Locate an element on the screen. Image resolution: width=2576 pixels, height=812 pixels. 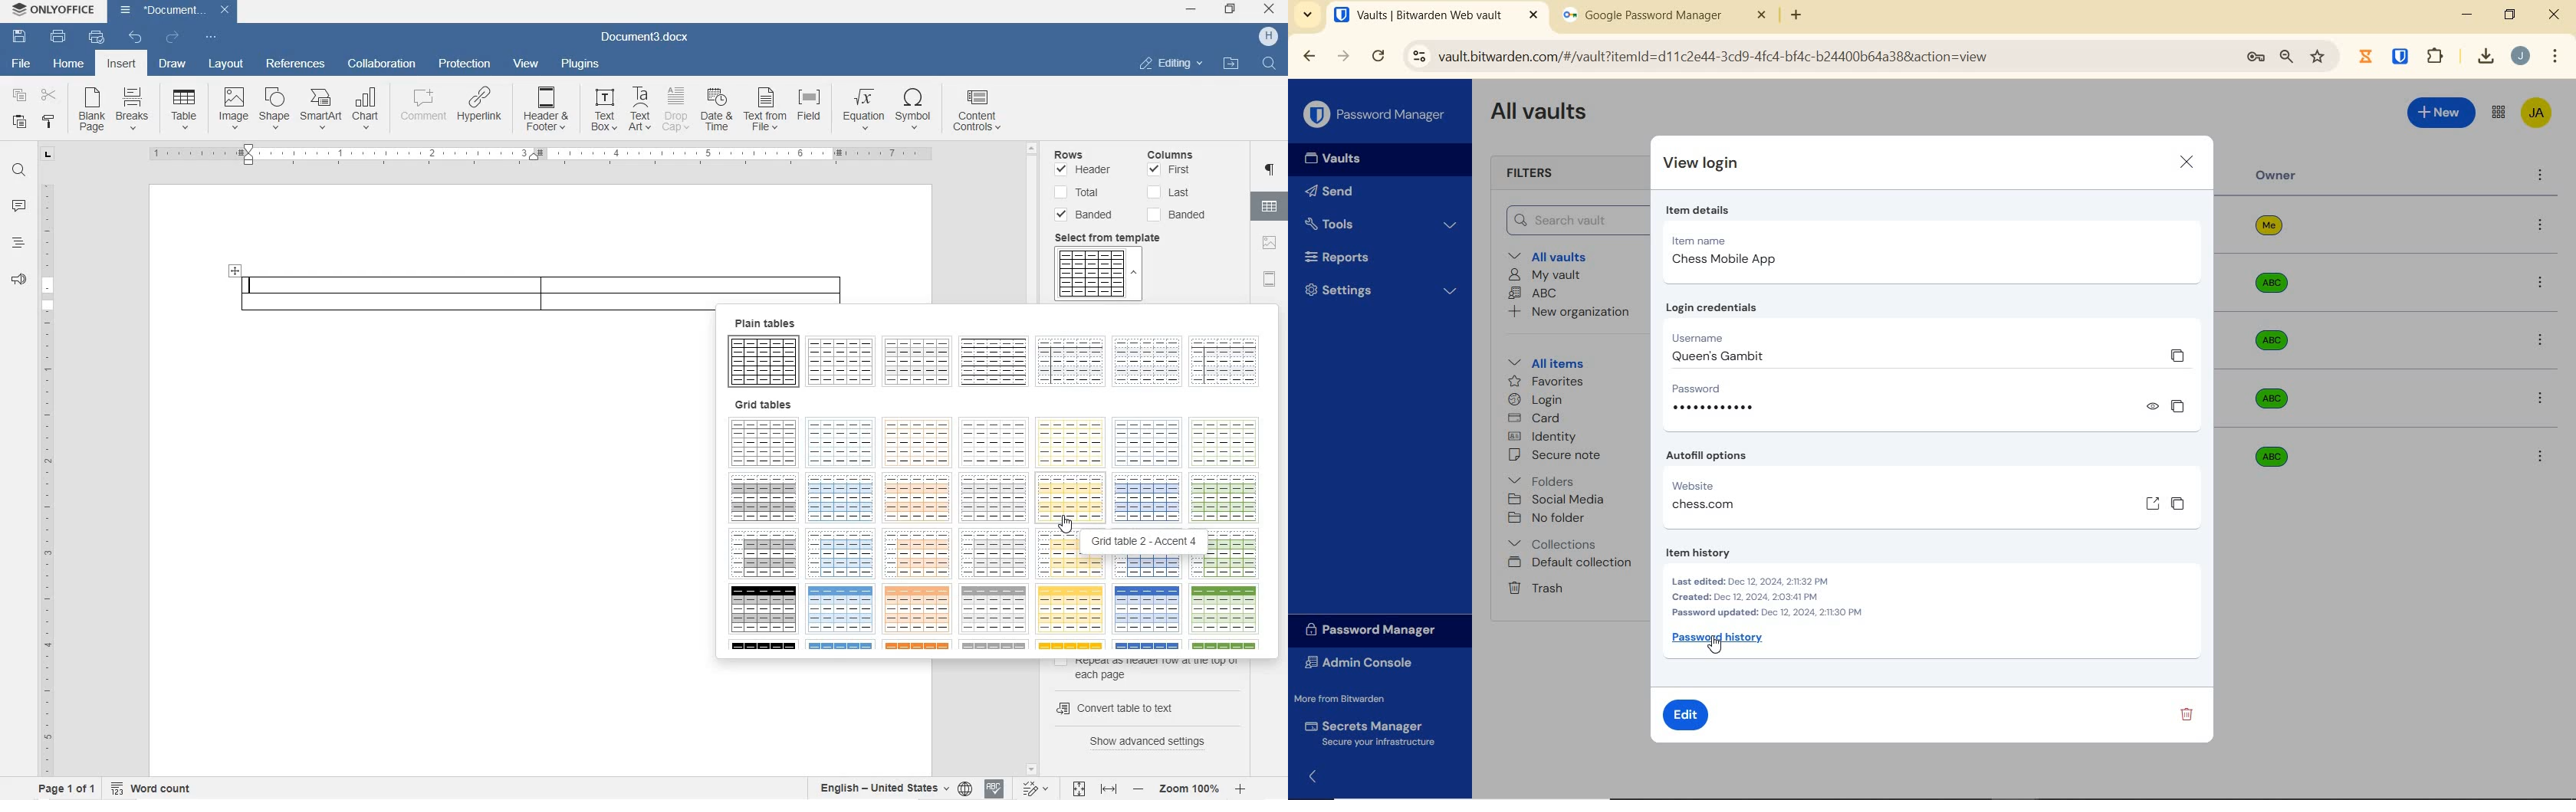
SPELL CHECKING is located at coordinates (993, 789).